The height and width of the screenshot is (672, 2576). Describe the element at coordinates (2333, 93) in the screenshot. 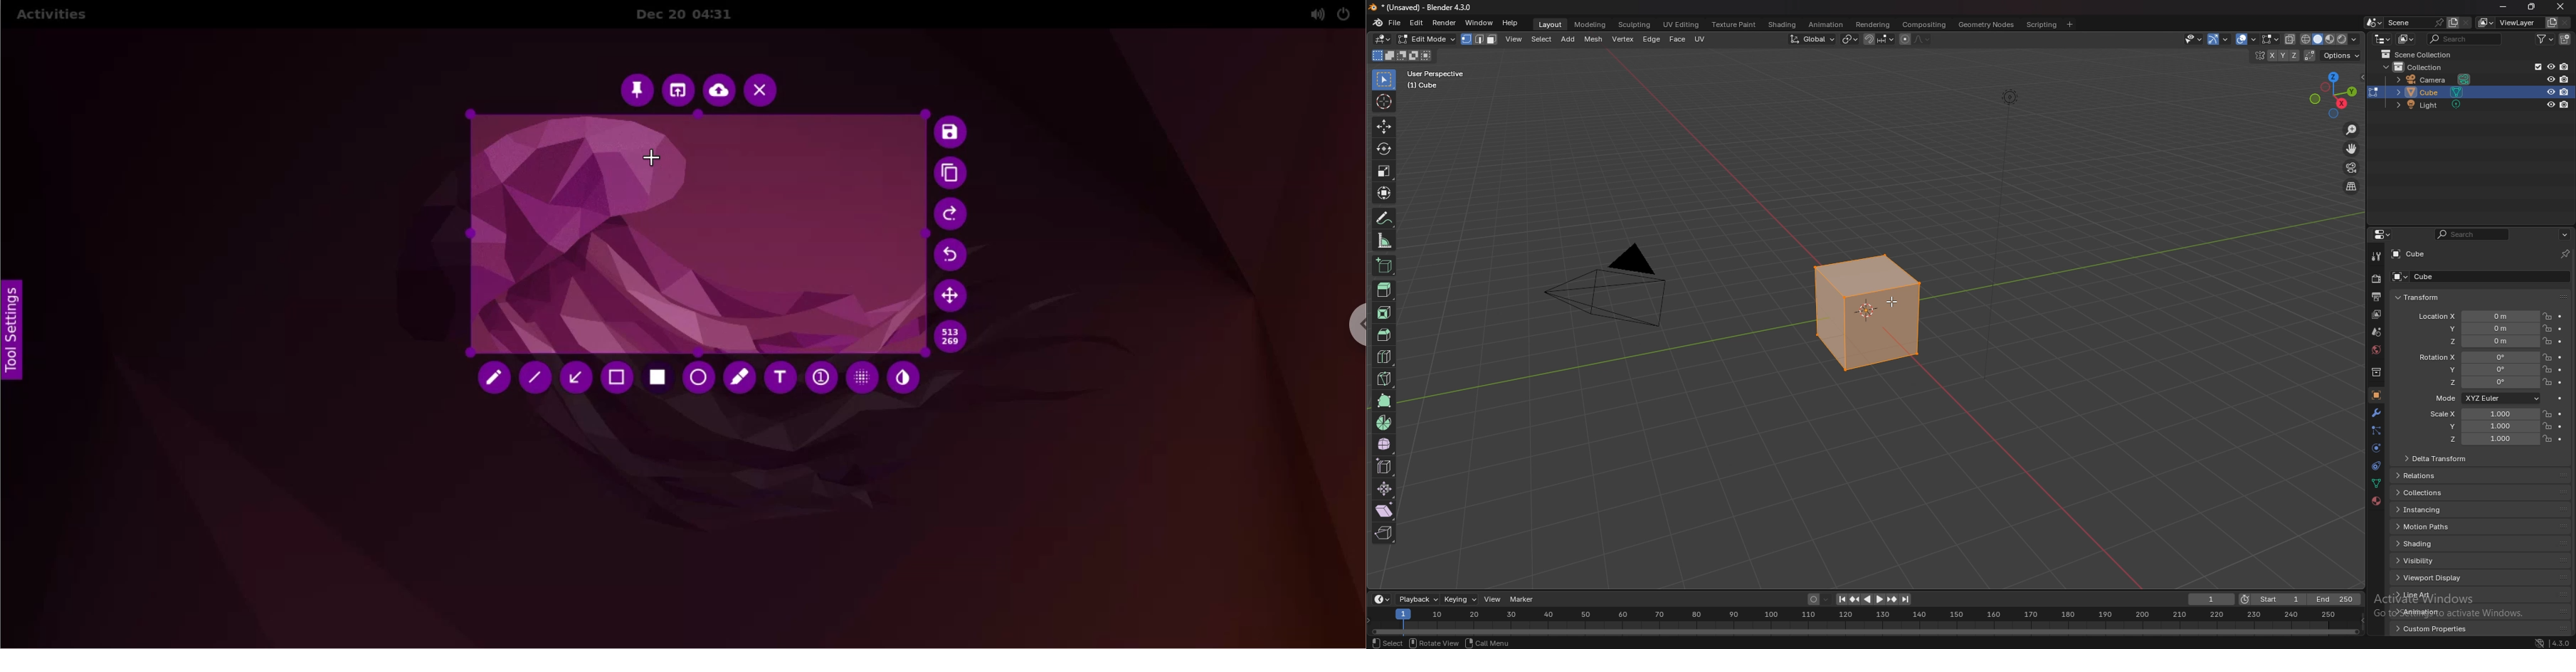

I see `use a preset viewport` at that location.